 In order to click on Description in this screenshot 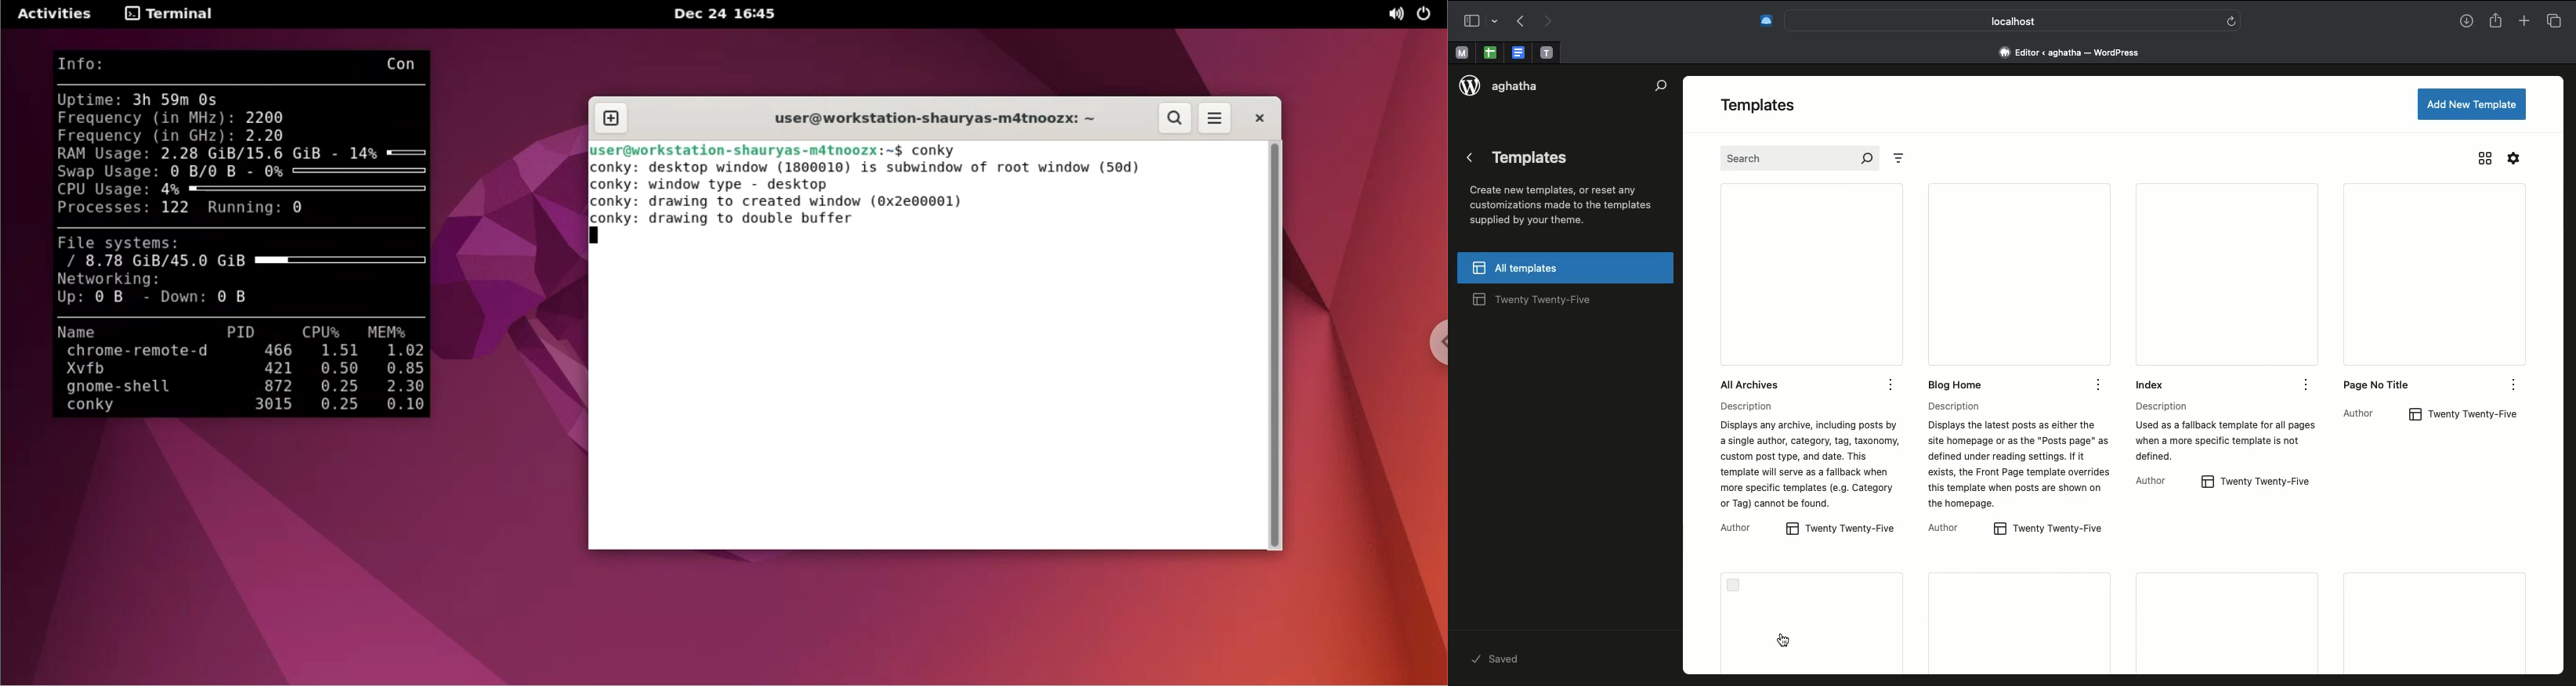, I will do `click(2226, 431)`.